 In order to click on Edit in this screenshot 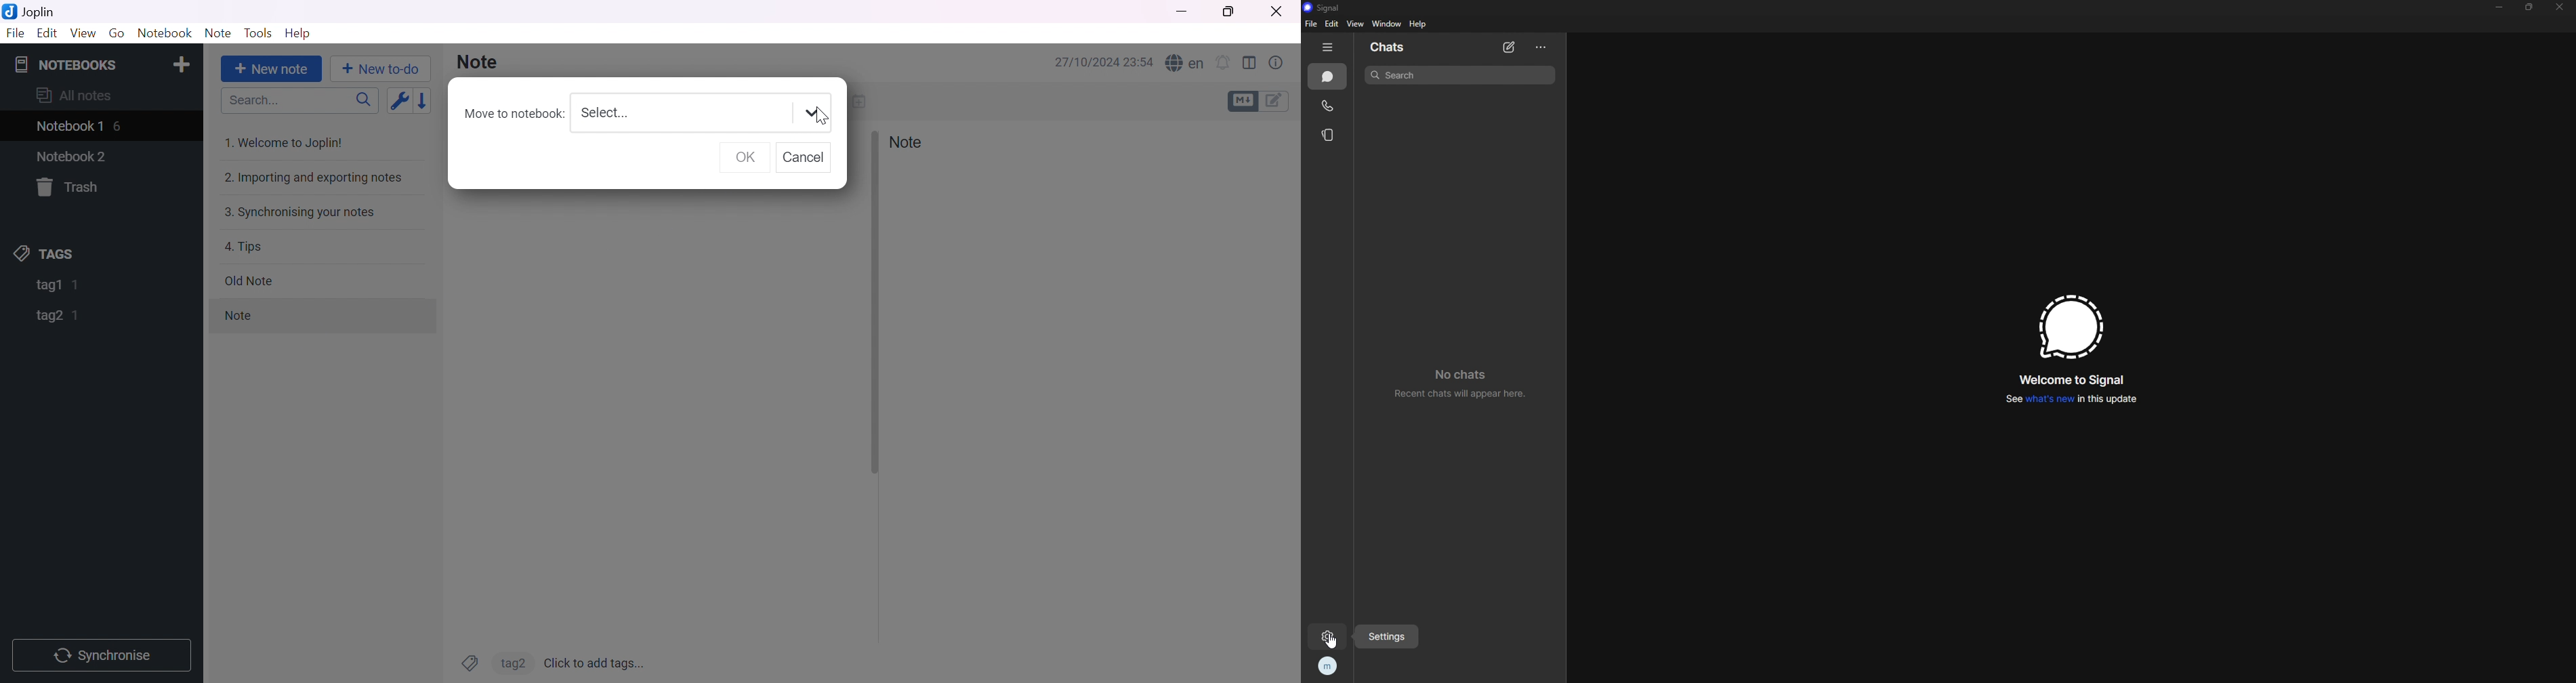, I will do `click(48, 35)`.